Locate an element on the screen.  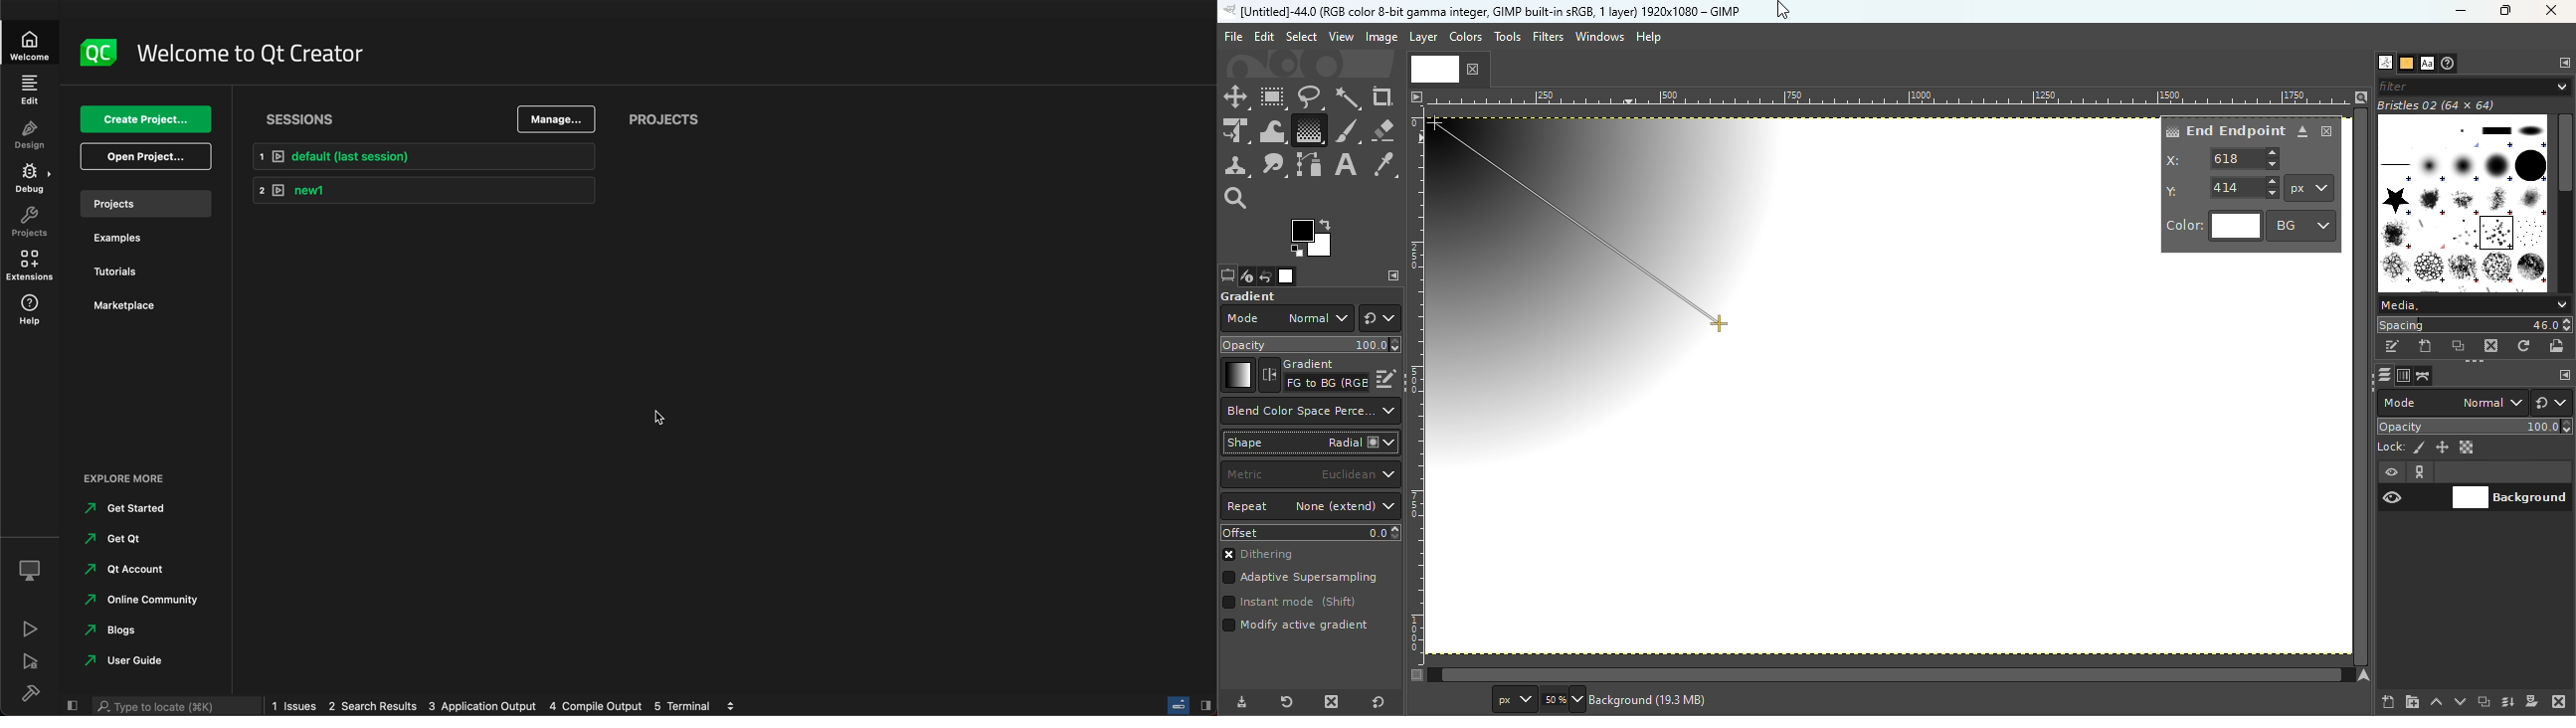
Colors is located at coordinates (1464, 36).